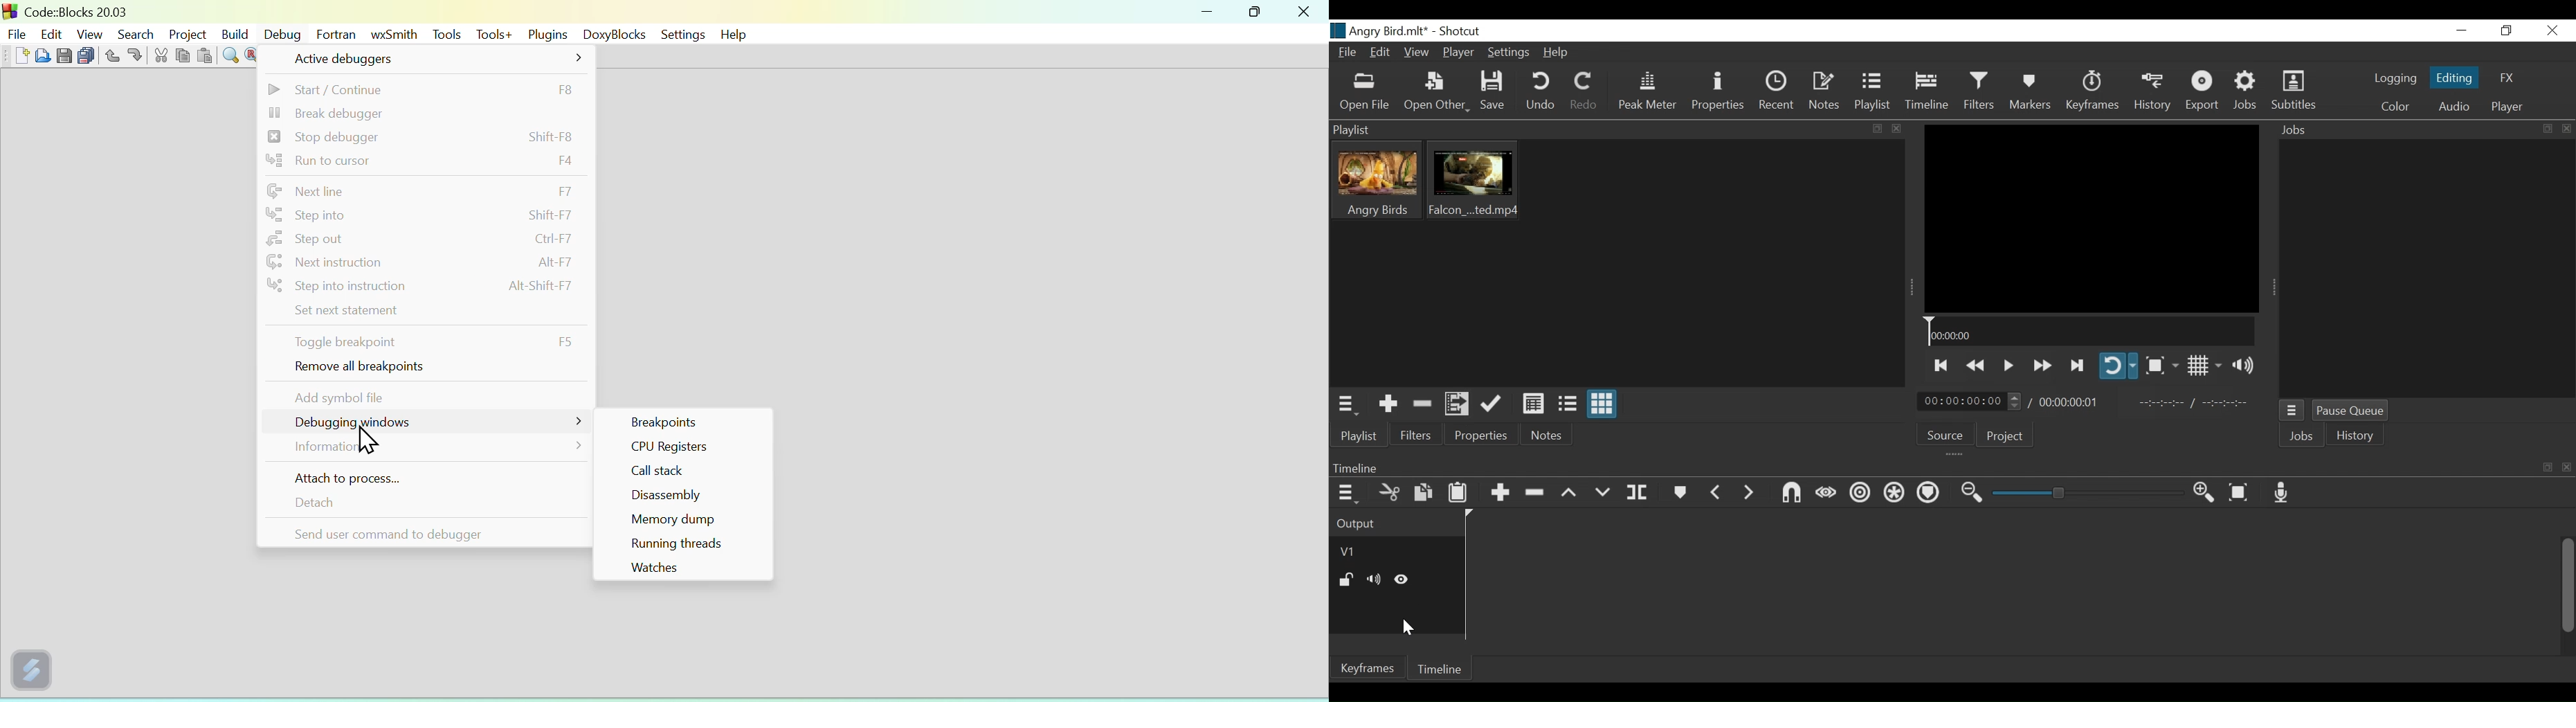 The height and width of the screenshot is (728, 2576). Describe the element at coordinates (422, 342) in the screenshot. I see `toggle breakpoint` at that location.